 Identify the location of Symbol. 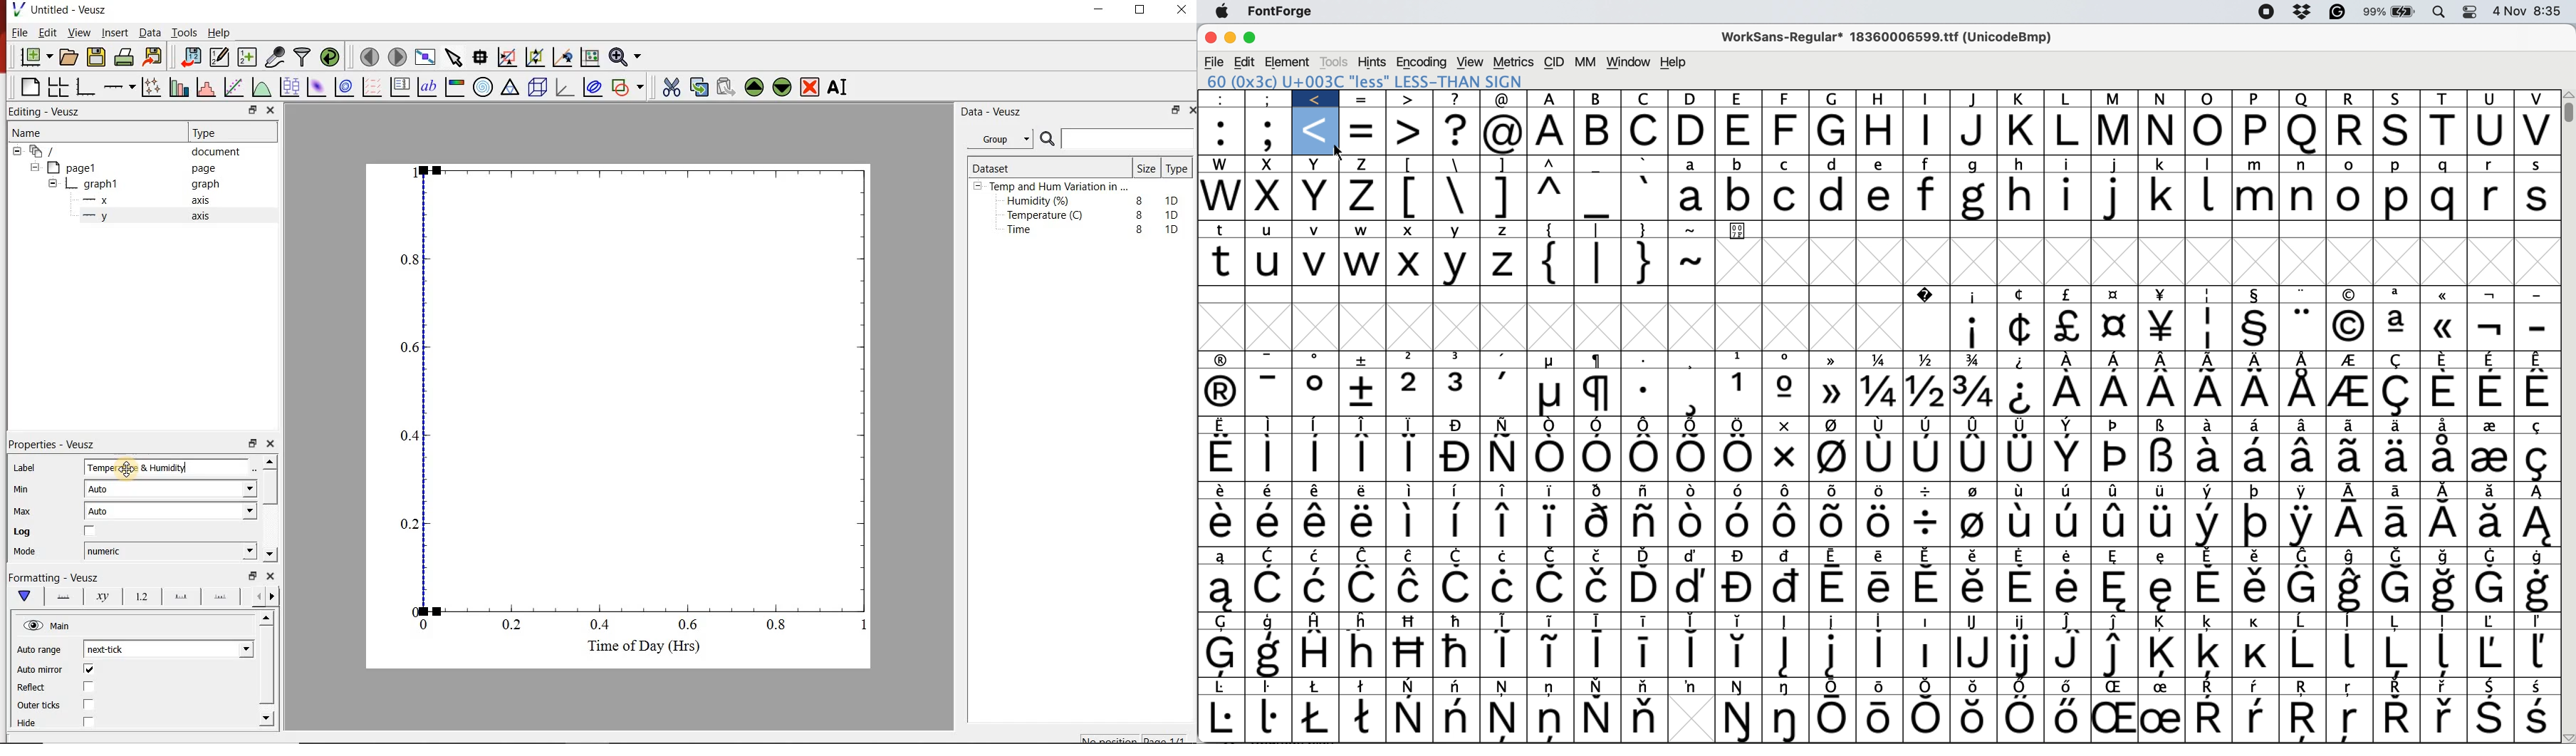
(1689, 588).